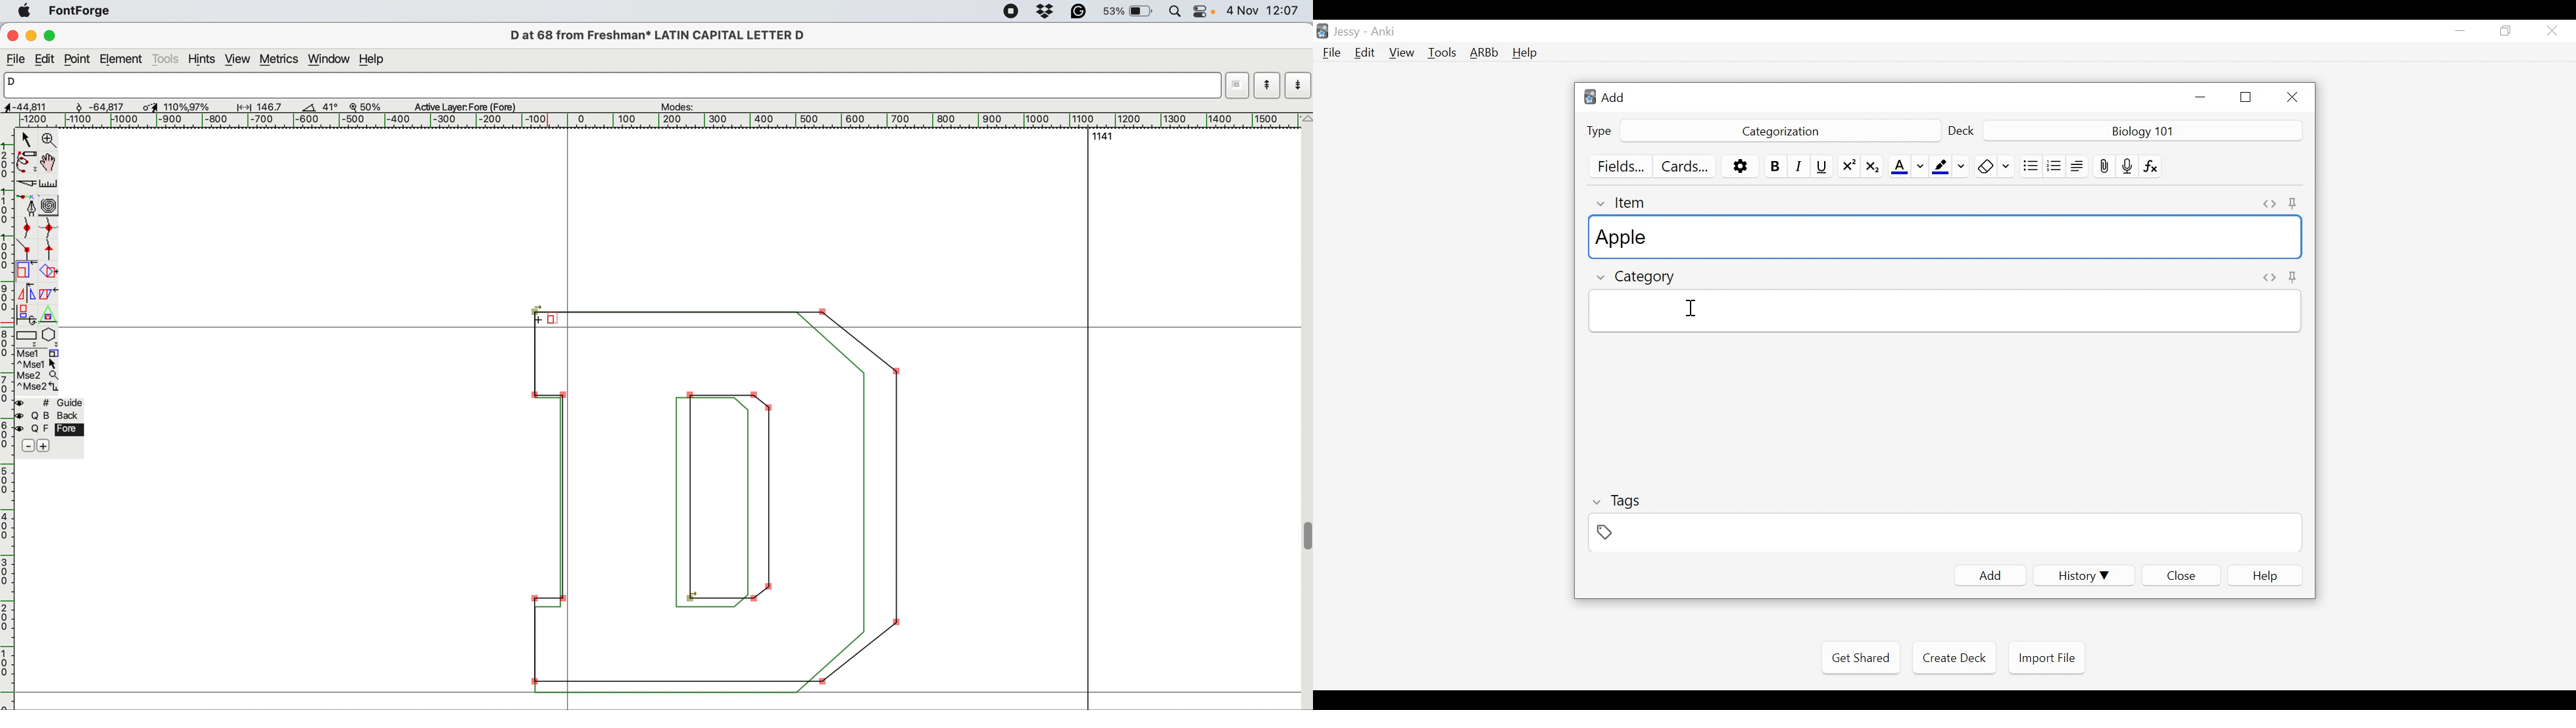 This screenshot has width=2576, height=728. Describe the element at coordinates (1683, 168) in the screenshot. I see `Customize Card Template` at that location.